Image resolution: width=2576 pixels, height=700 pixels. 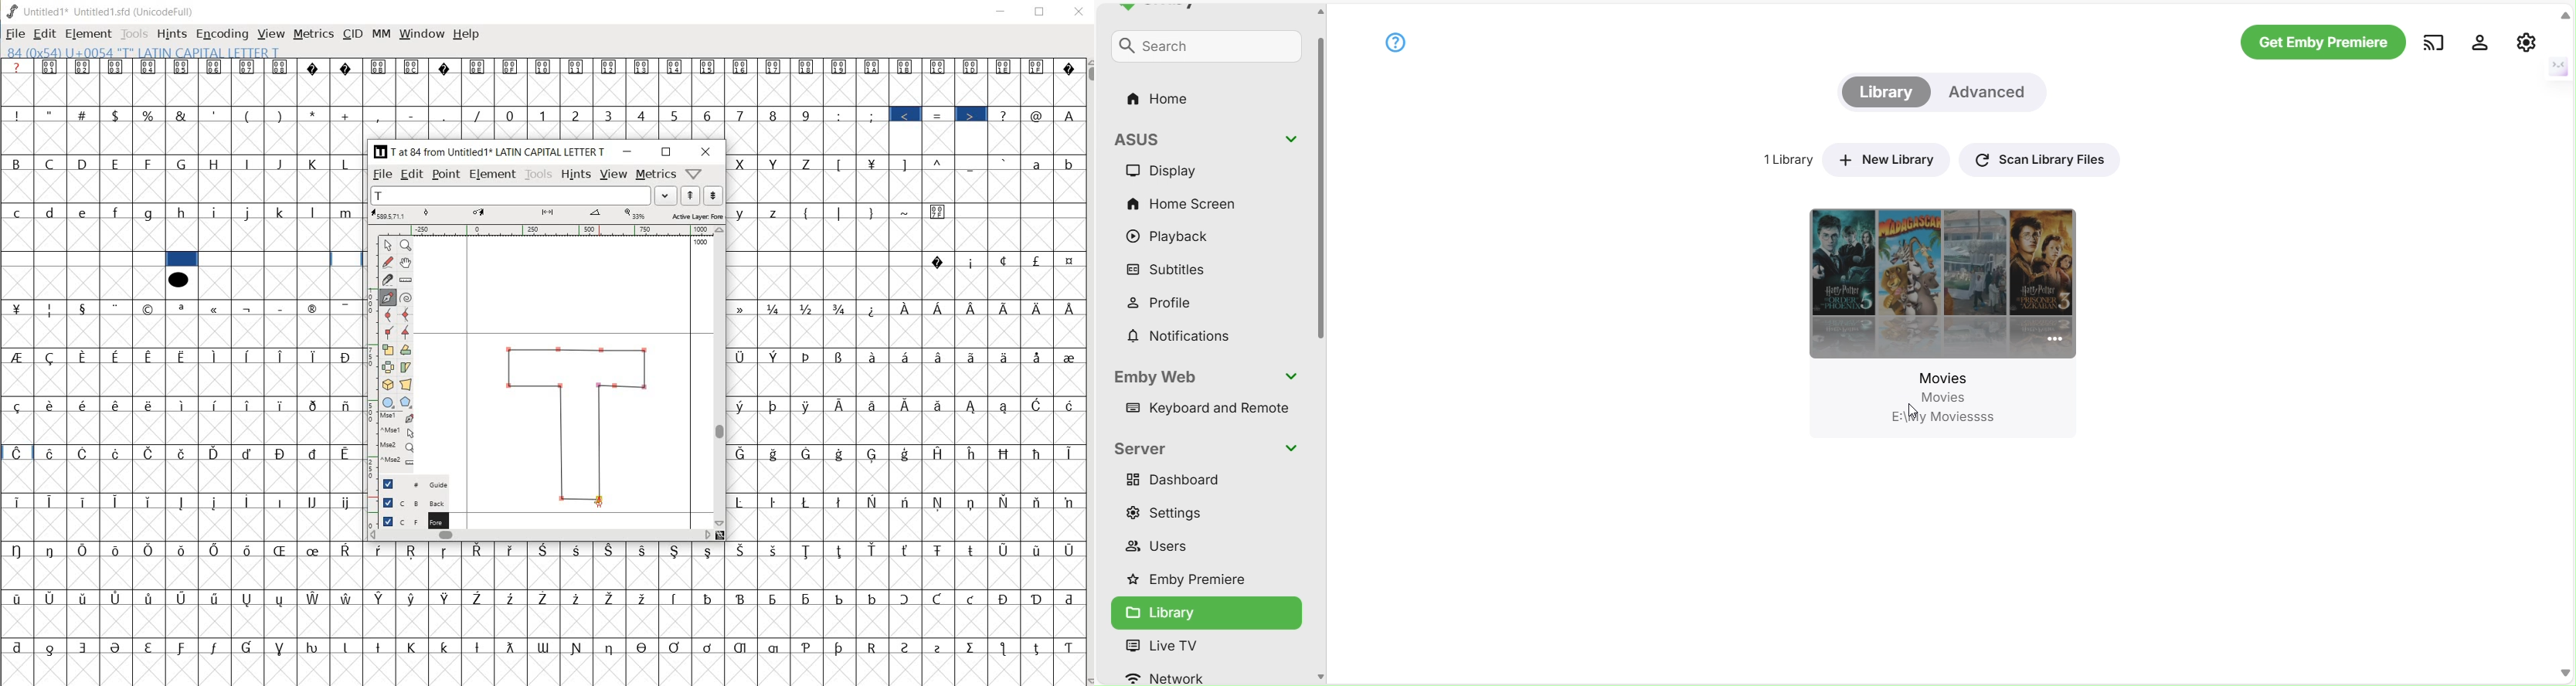 I want to click on C, so click(x=52, y=163).